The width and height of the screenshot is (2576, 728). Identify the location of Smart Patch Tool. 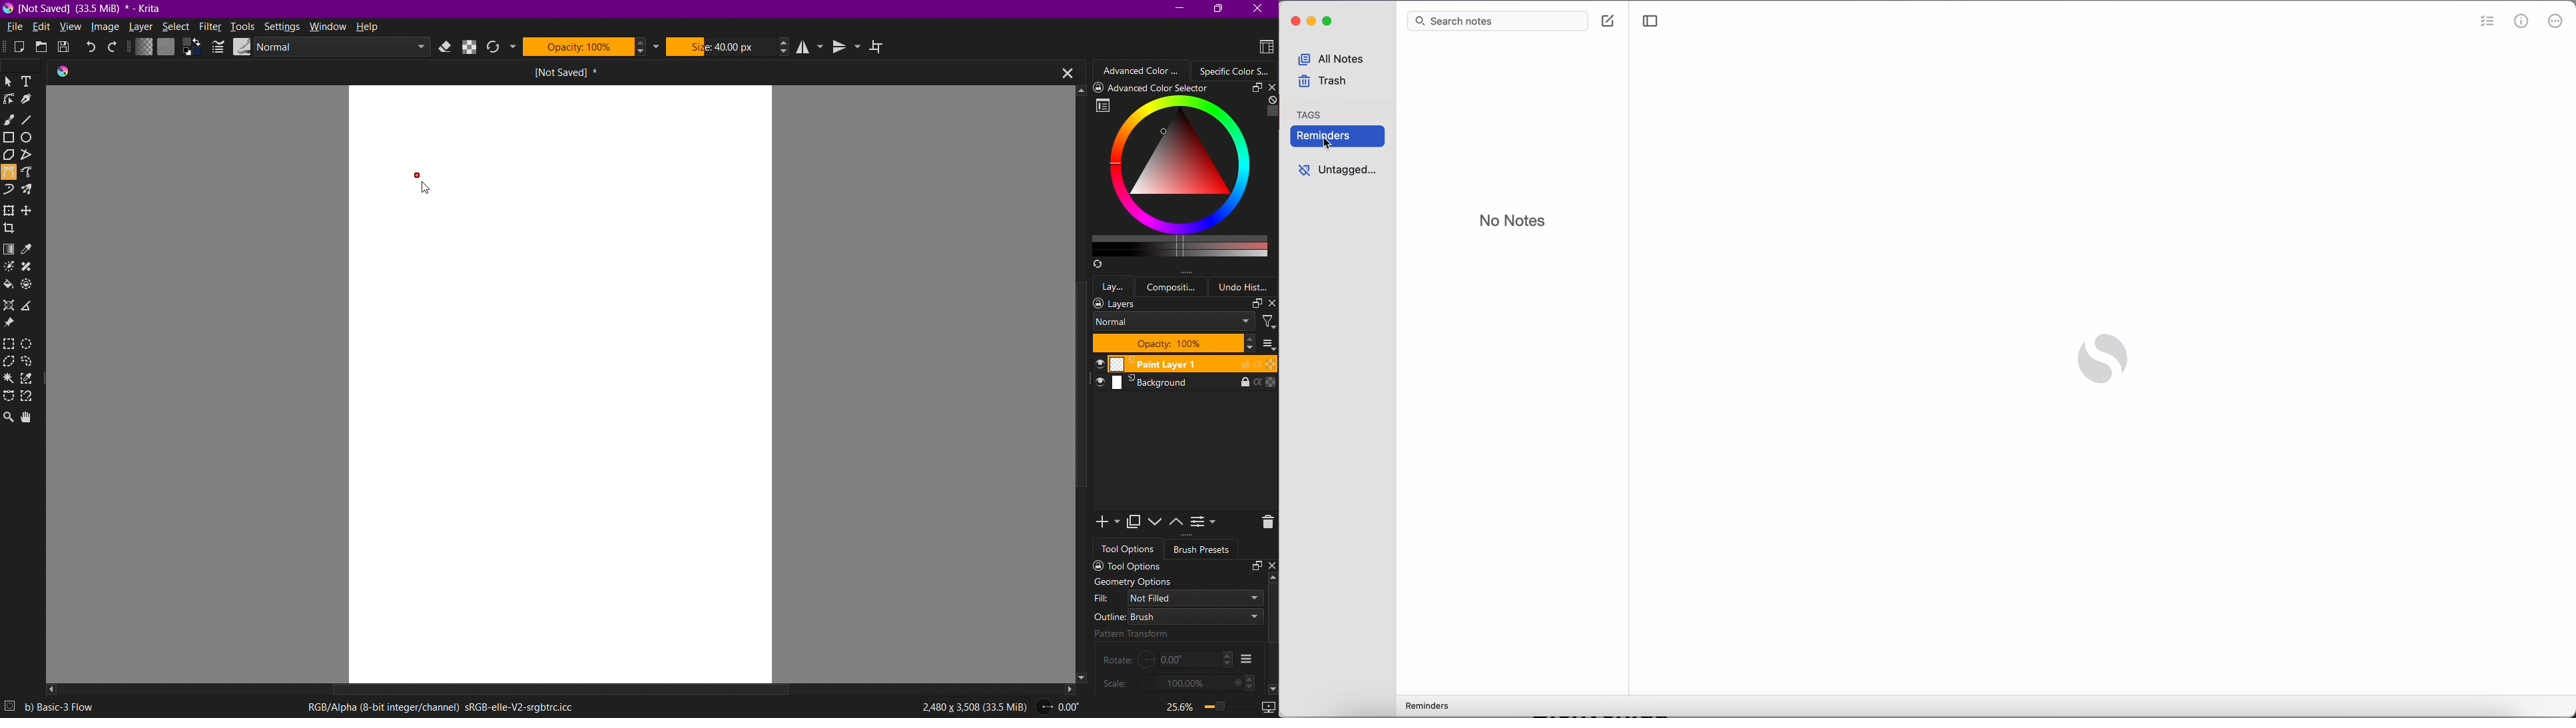
(32, 268).